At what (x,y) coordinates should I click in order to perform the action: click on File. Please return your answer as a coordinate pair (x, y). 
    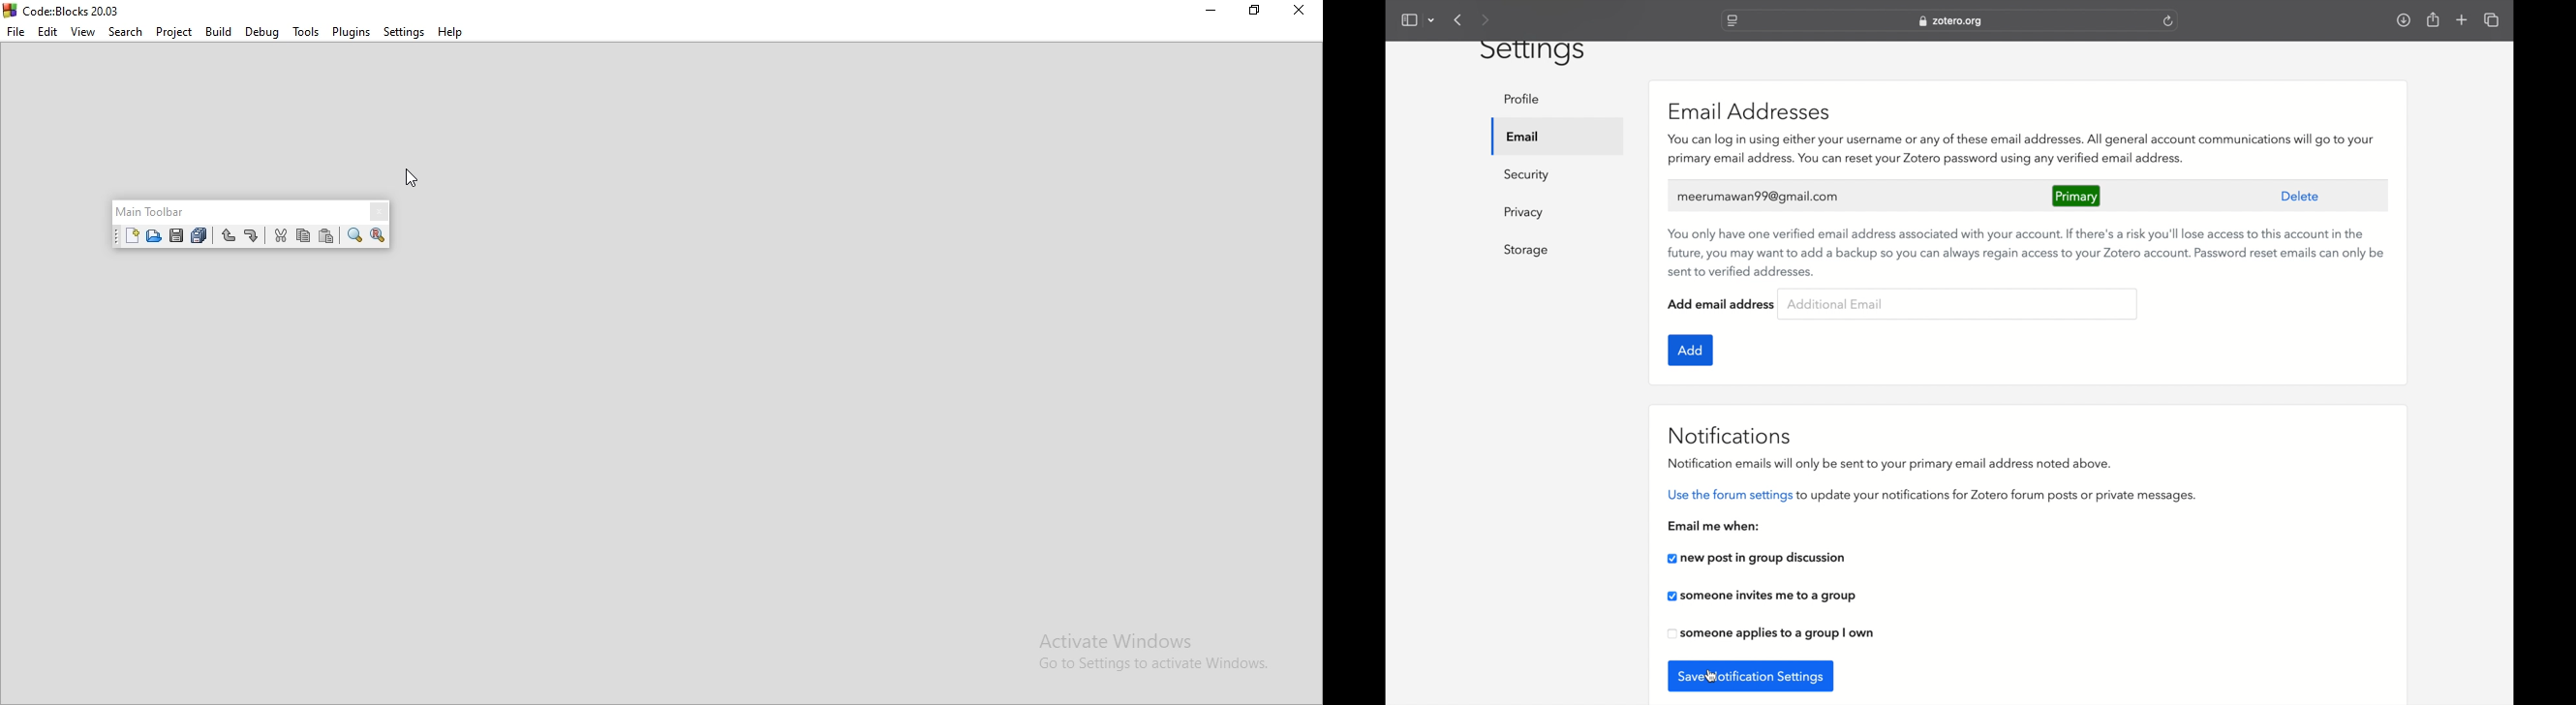
    Looking at the image, I should click on (15, 33).